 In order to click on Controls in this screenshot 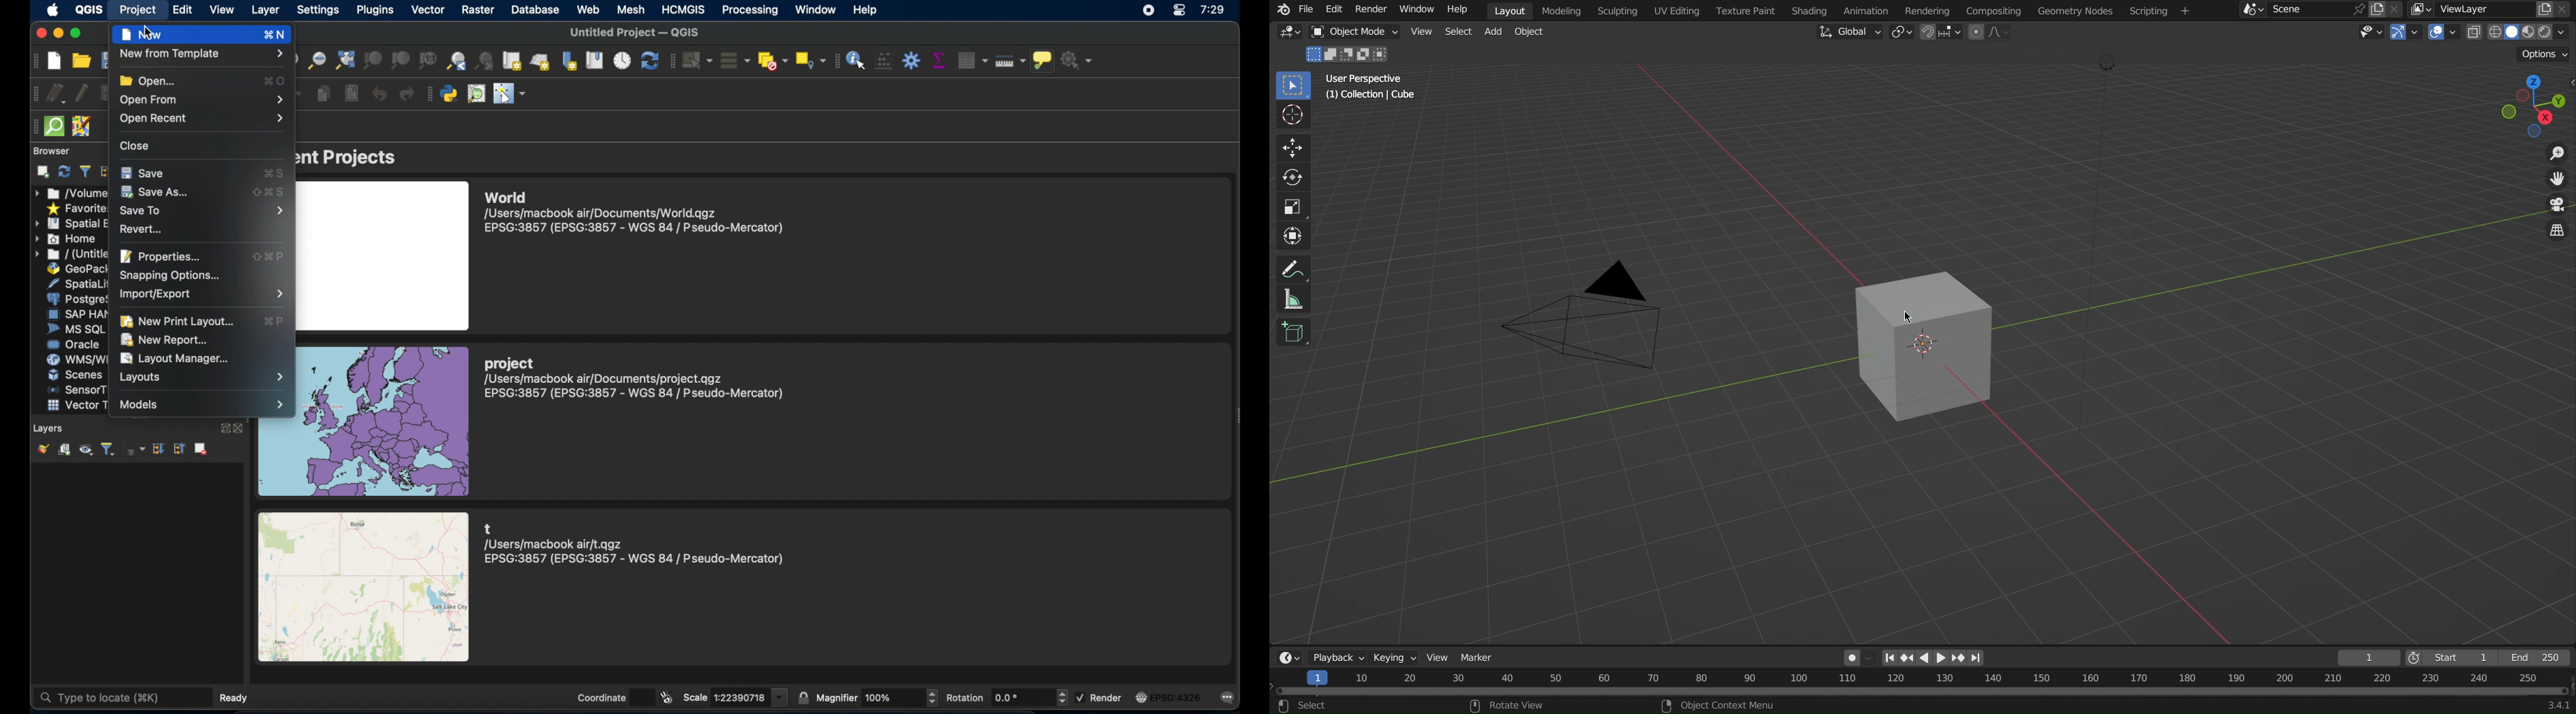, I will do `click(1936, 656)`.